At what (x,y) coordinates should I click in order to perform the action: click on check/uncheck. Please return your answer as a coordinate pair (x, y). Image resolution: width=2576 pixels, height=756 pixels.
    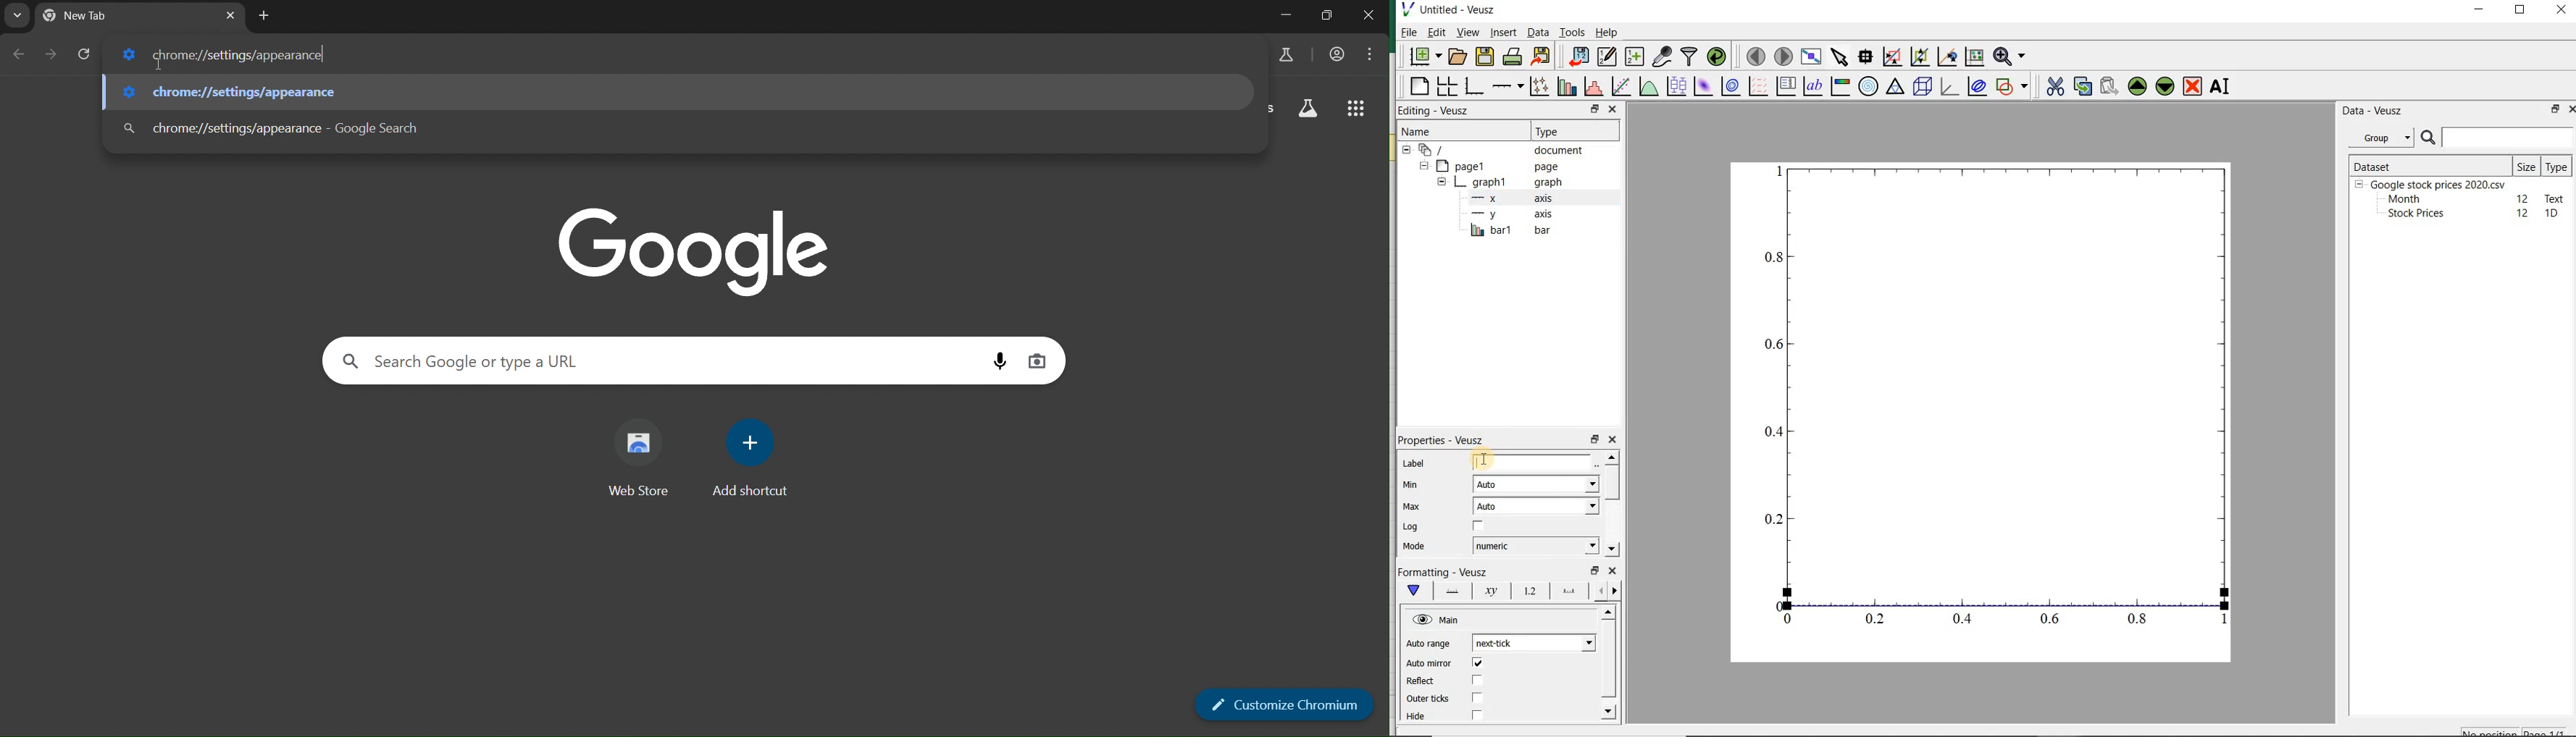
    Looking at the image, I should click on (1478, 528).